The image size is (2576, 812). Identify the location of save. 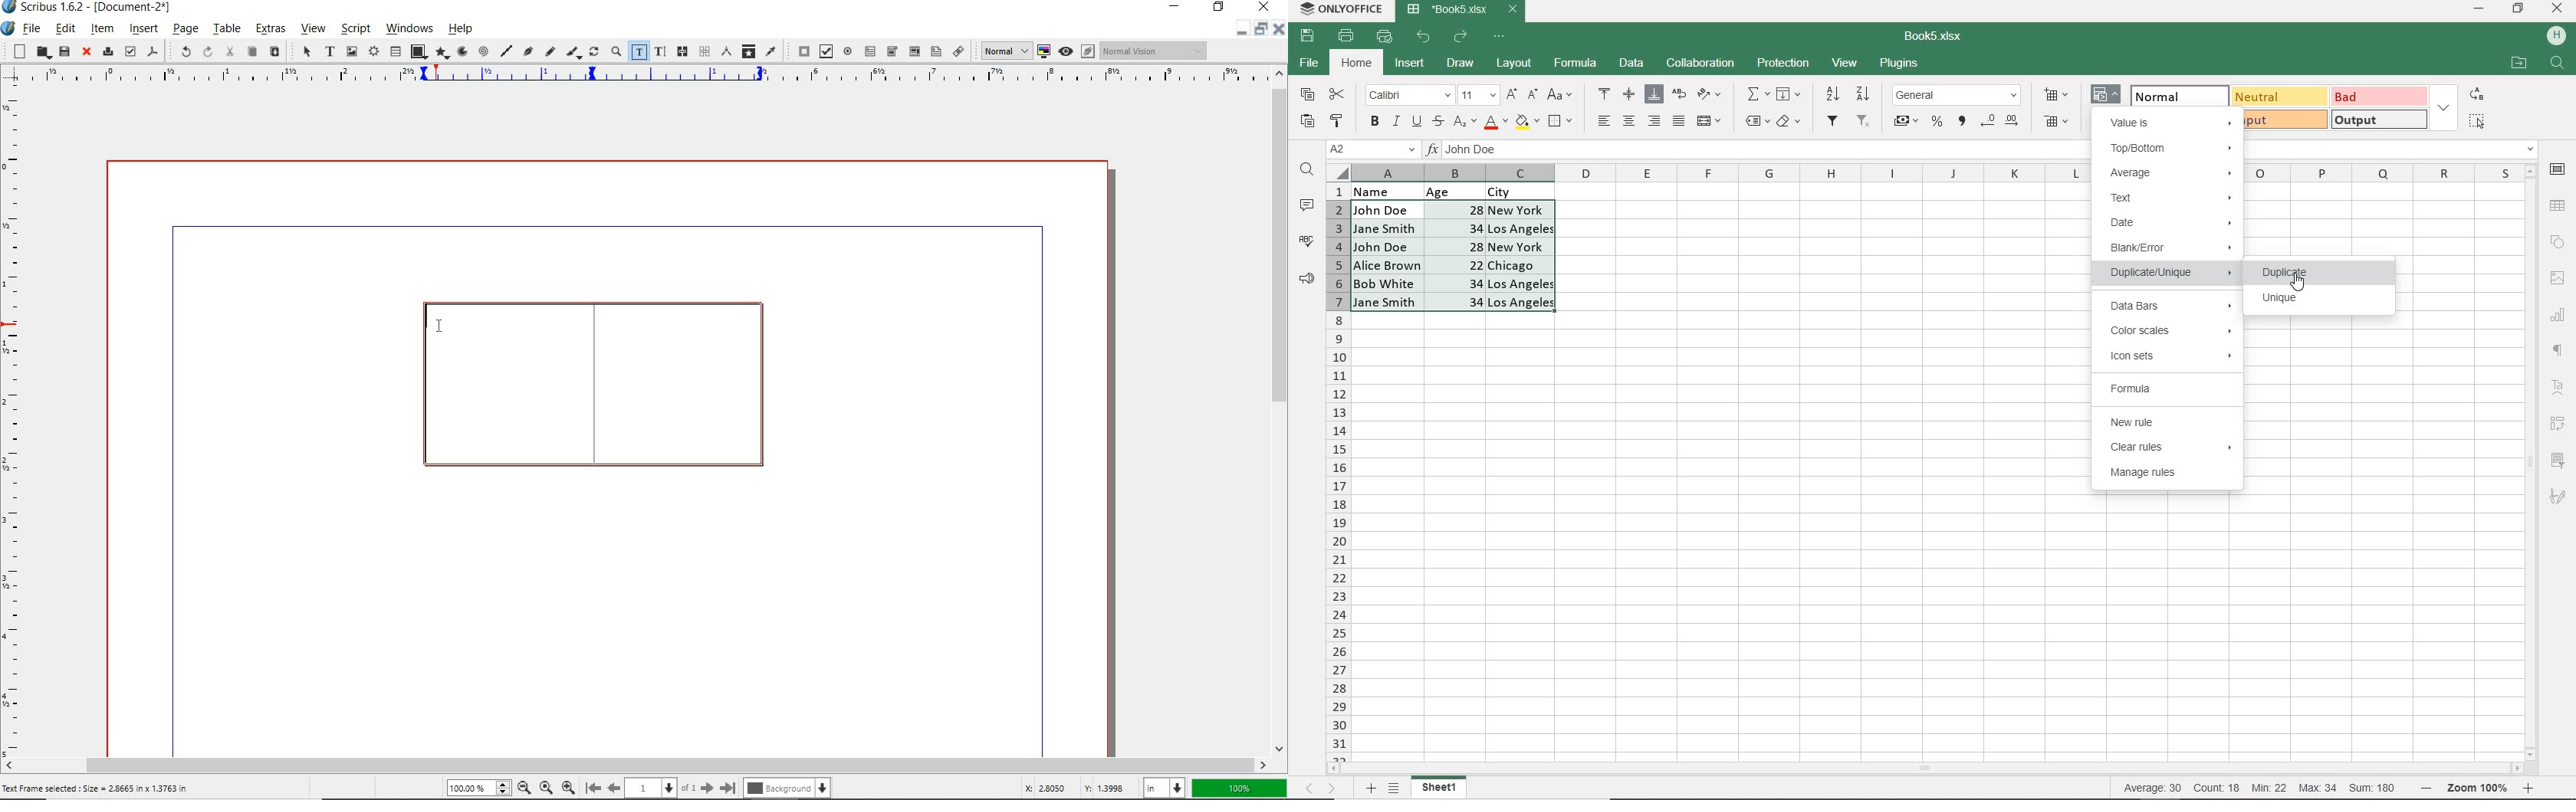
(63, 53).